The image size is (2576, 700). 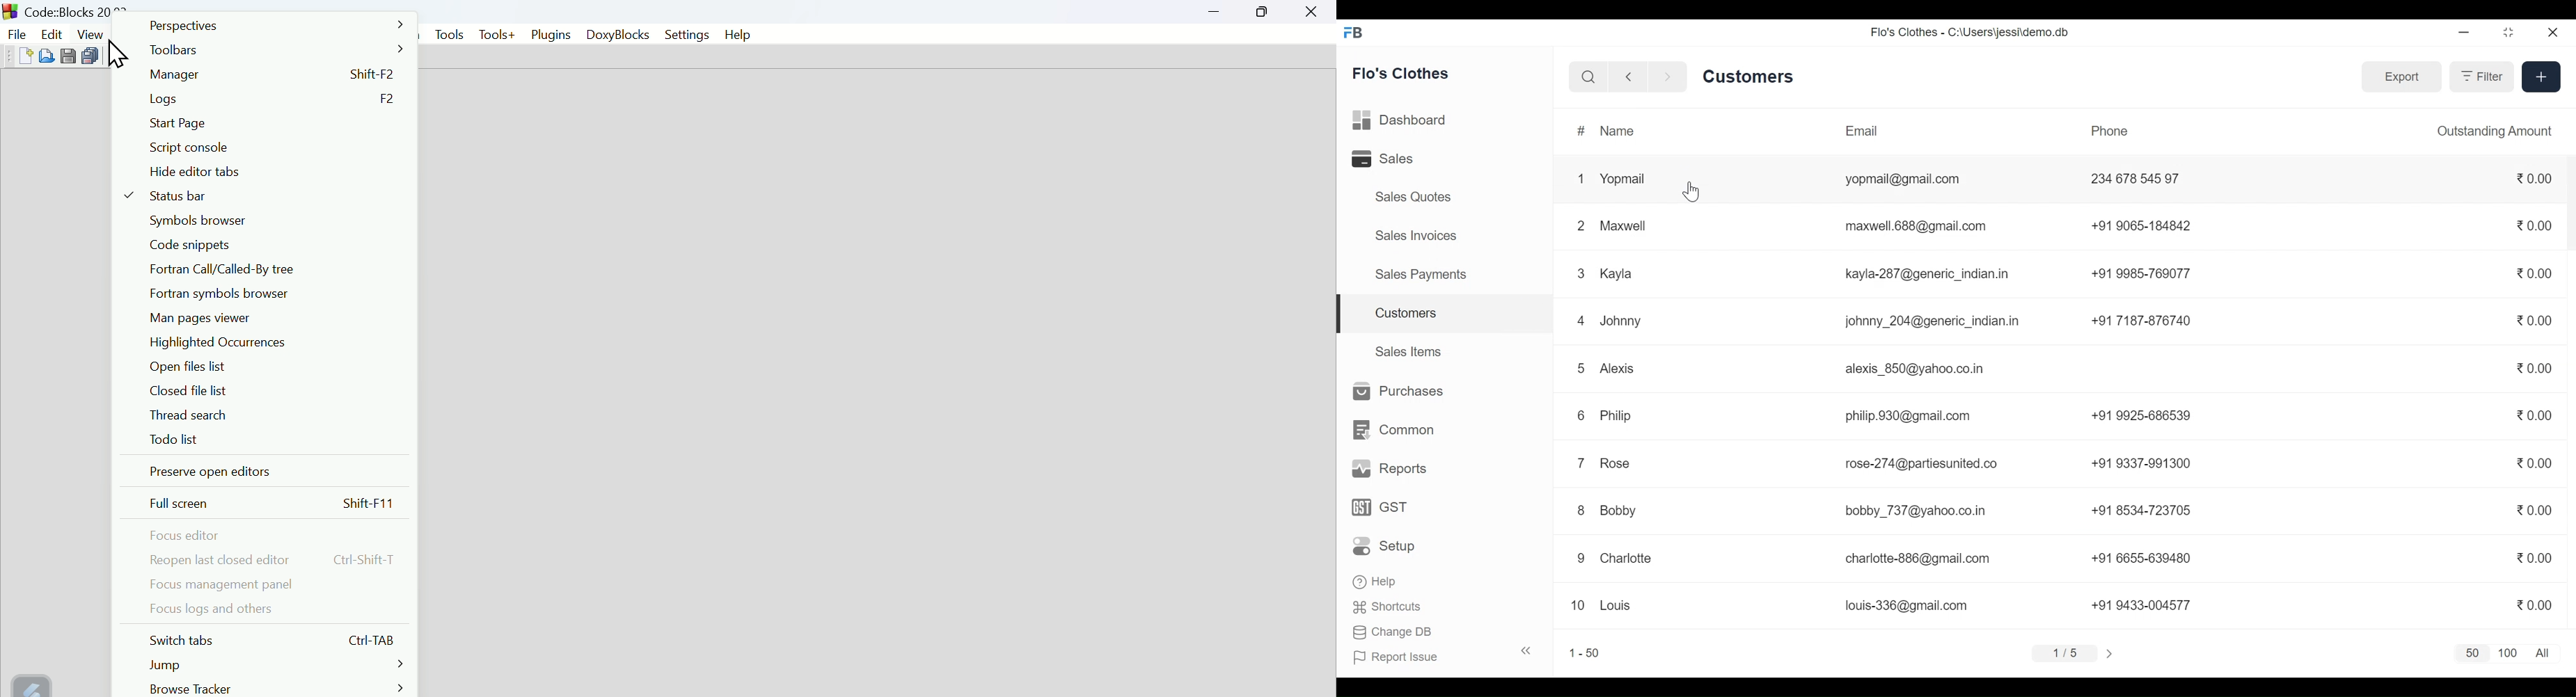 I want to click on 5, so click(x=1580, y=367).